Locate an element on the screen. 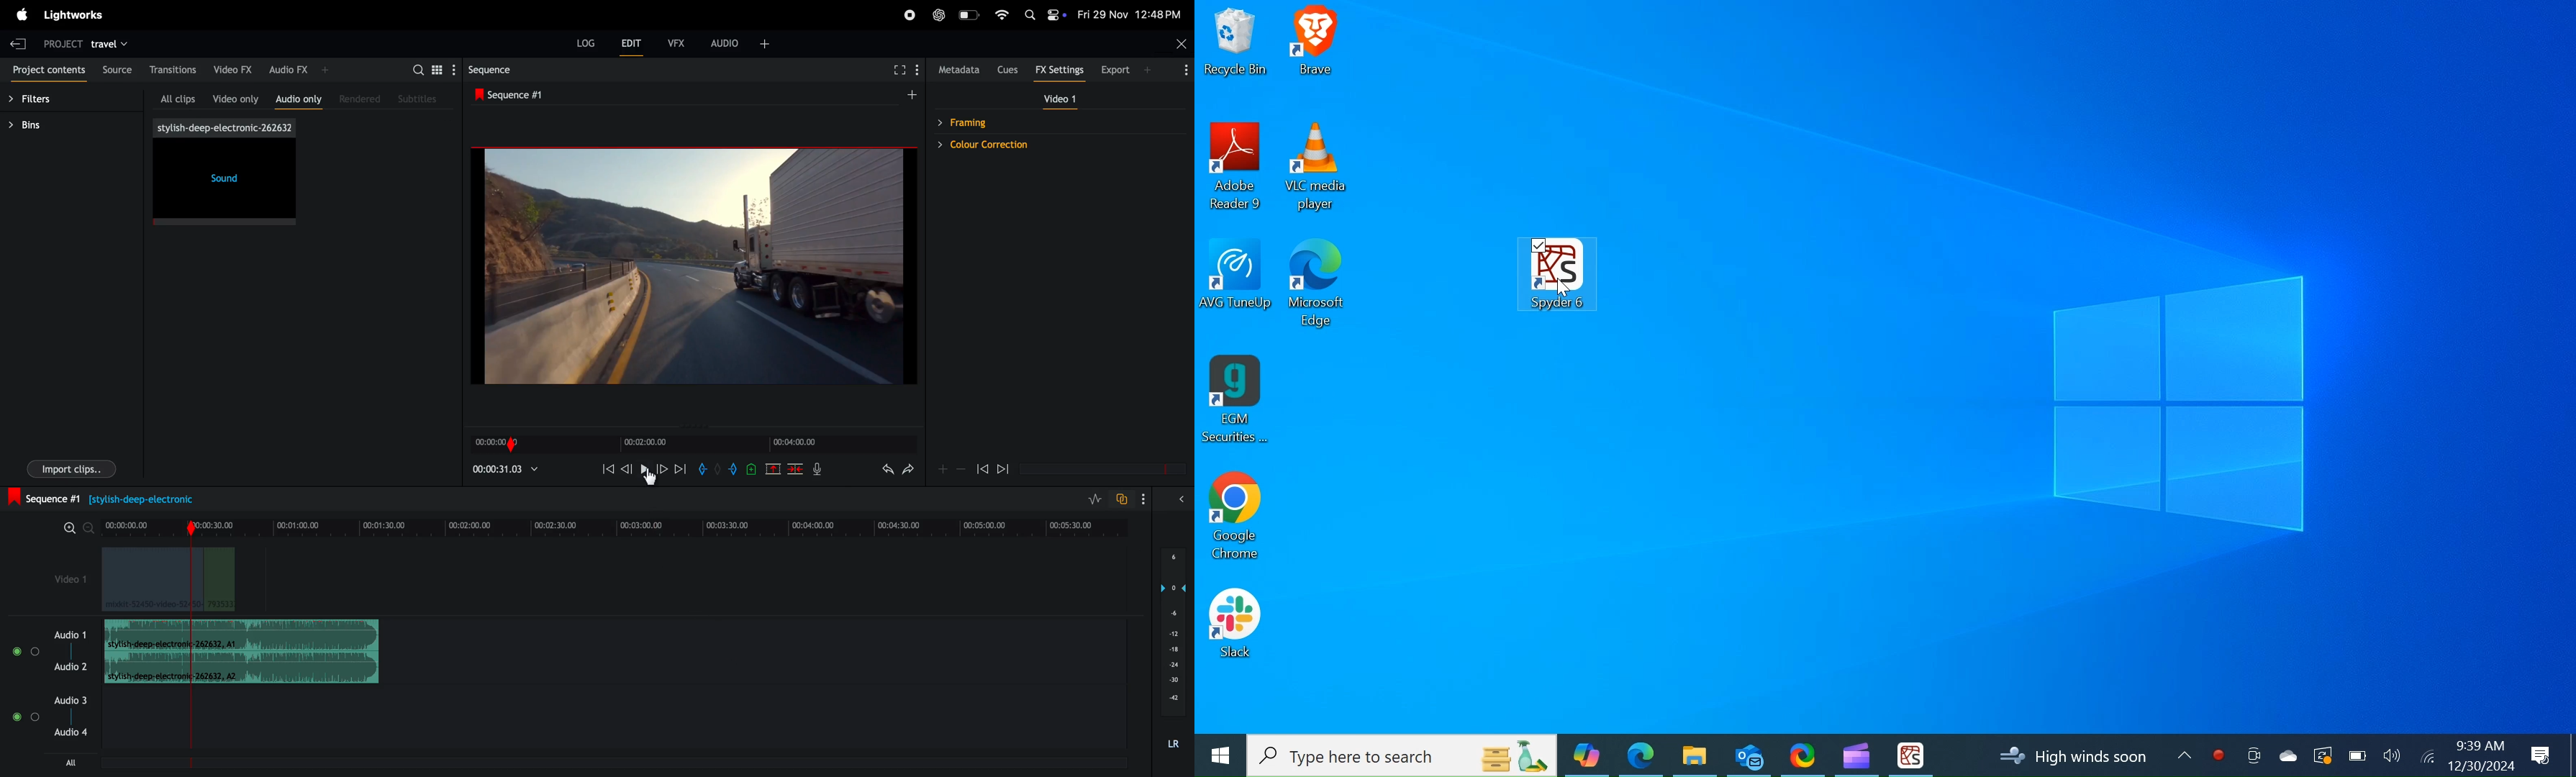  Brave Desktop Icon is located at coordinates (1316, 45).